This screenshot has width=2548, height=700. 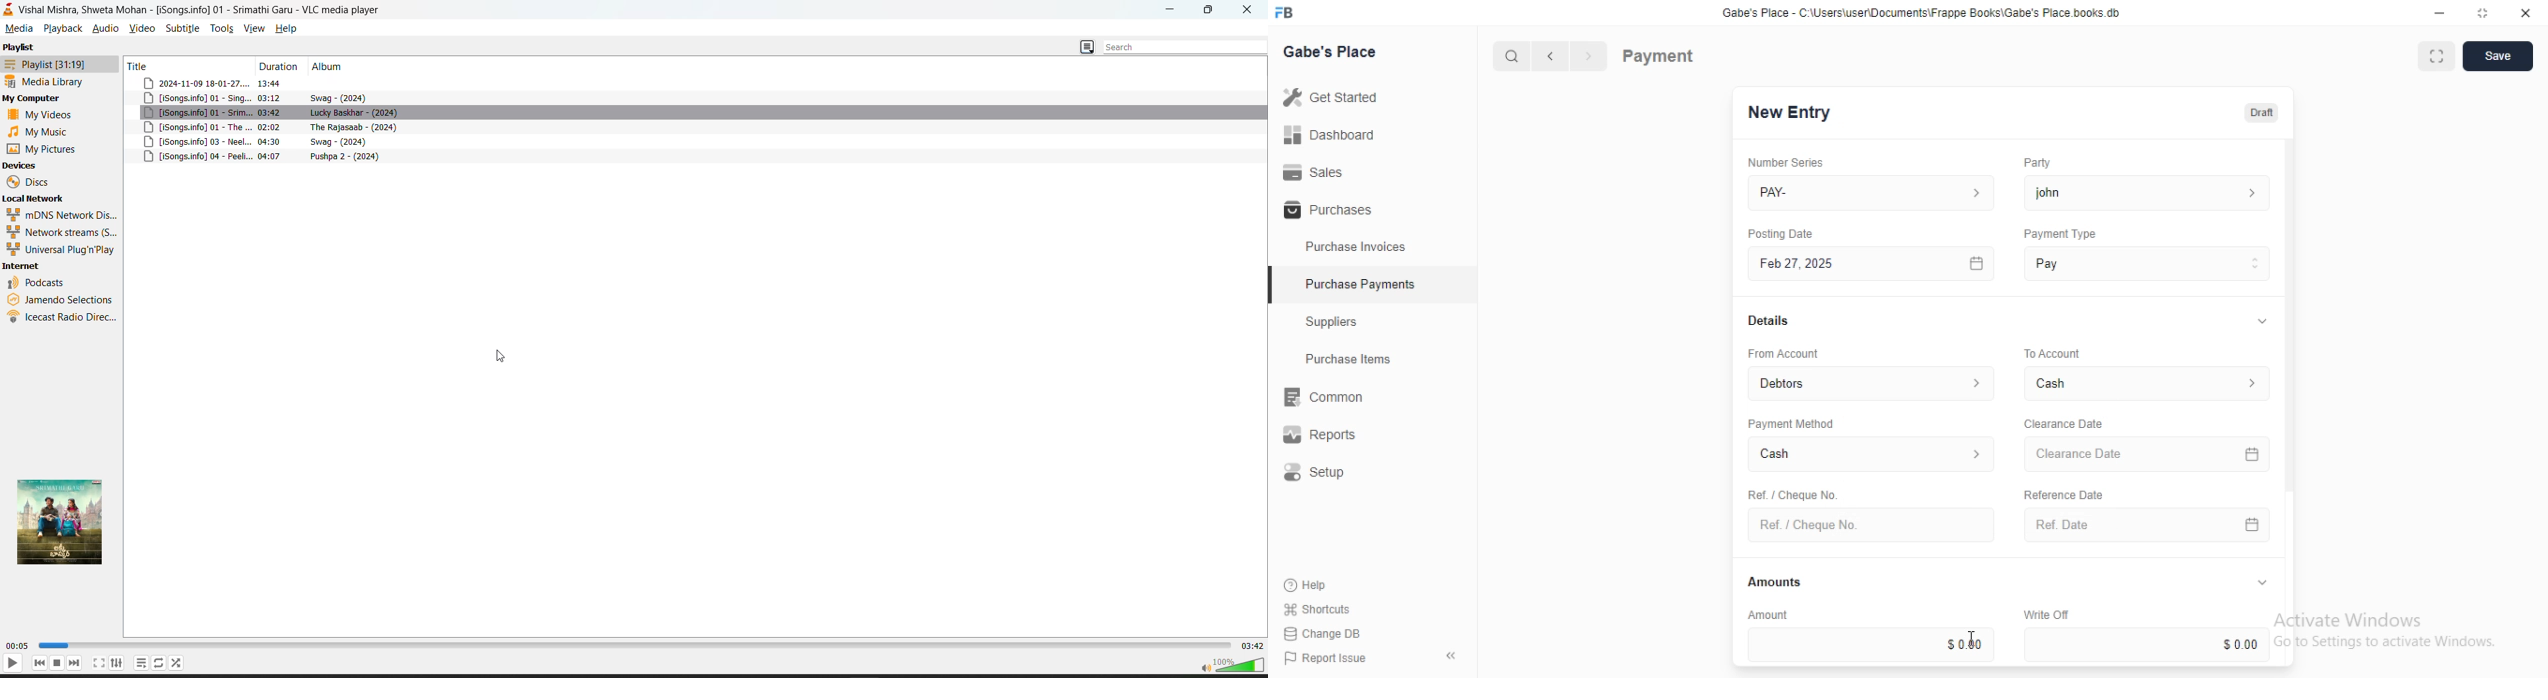 I want to click on loop, so click(x=141, y=663).